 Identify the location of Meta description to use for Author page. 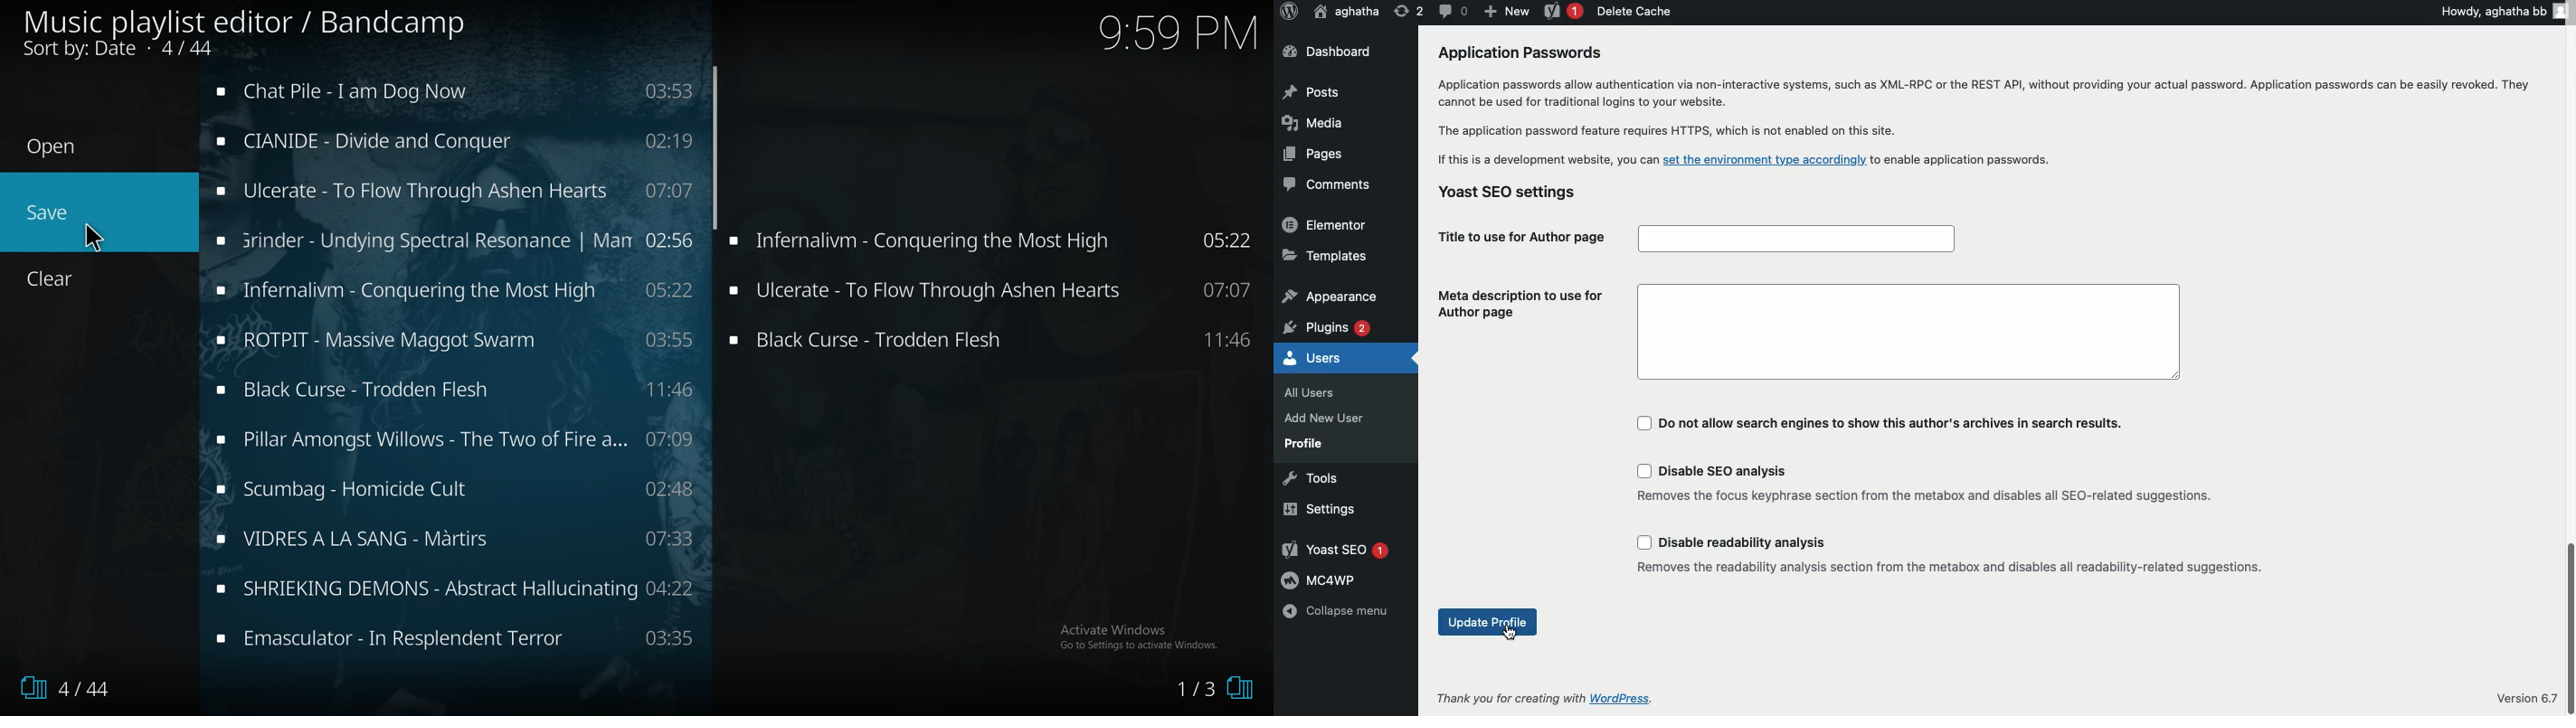
(1817, 332).